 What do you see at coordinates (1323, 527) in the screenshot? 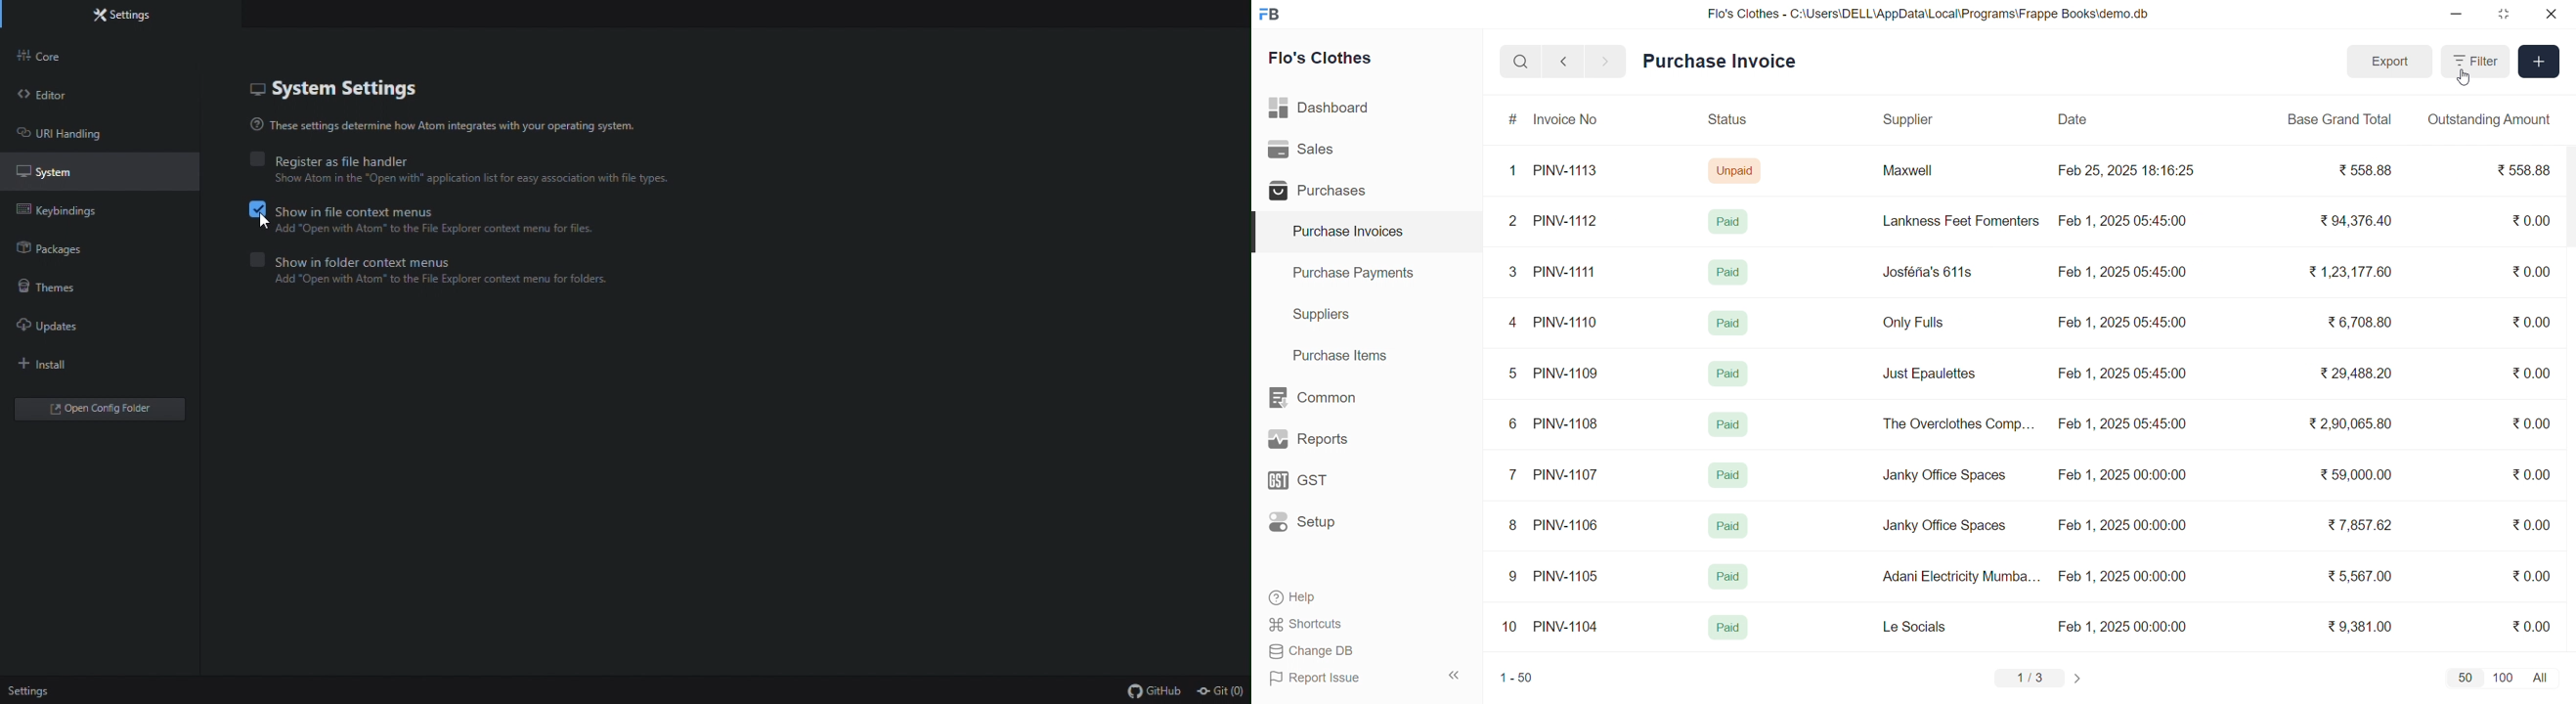
I see `Setup` at bounding box center [1323, 527].